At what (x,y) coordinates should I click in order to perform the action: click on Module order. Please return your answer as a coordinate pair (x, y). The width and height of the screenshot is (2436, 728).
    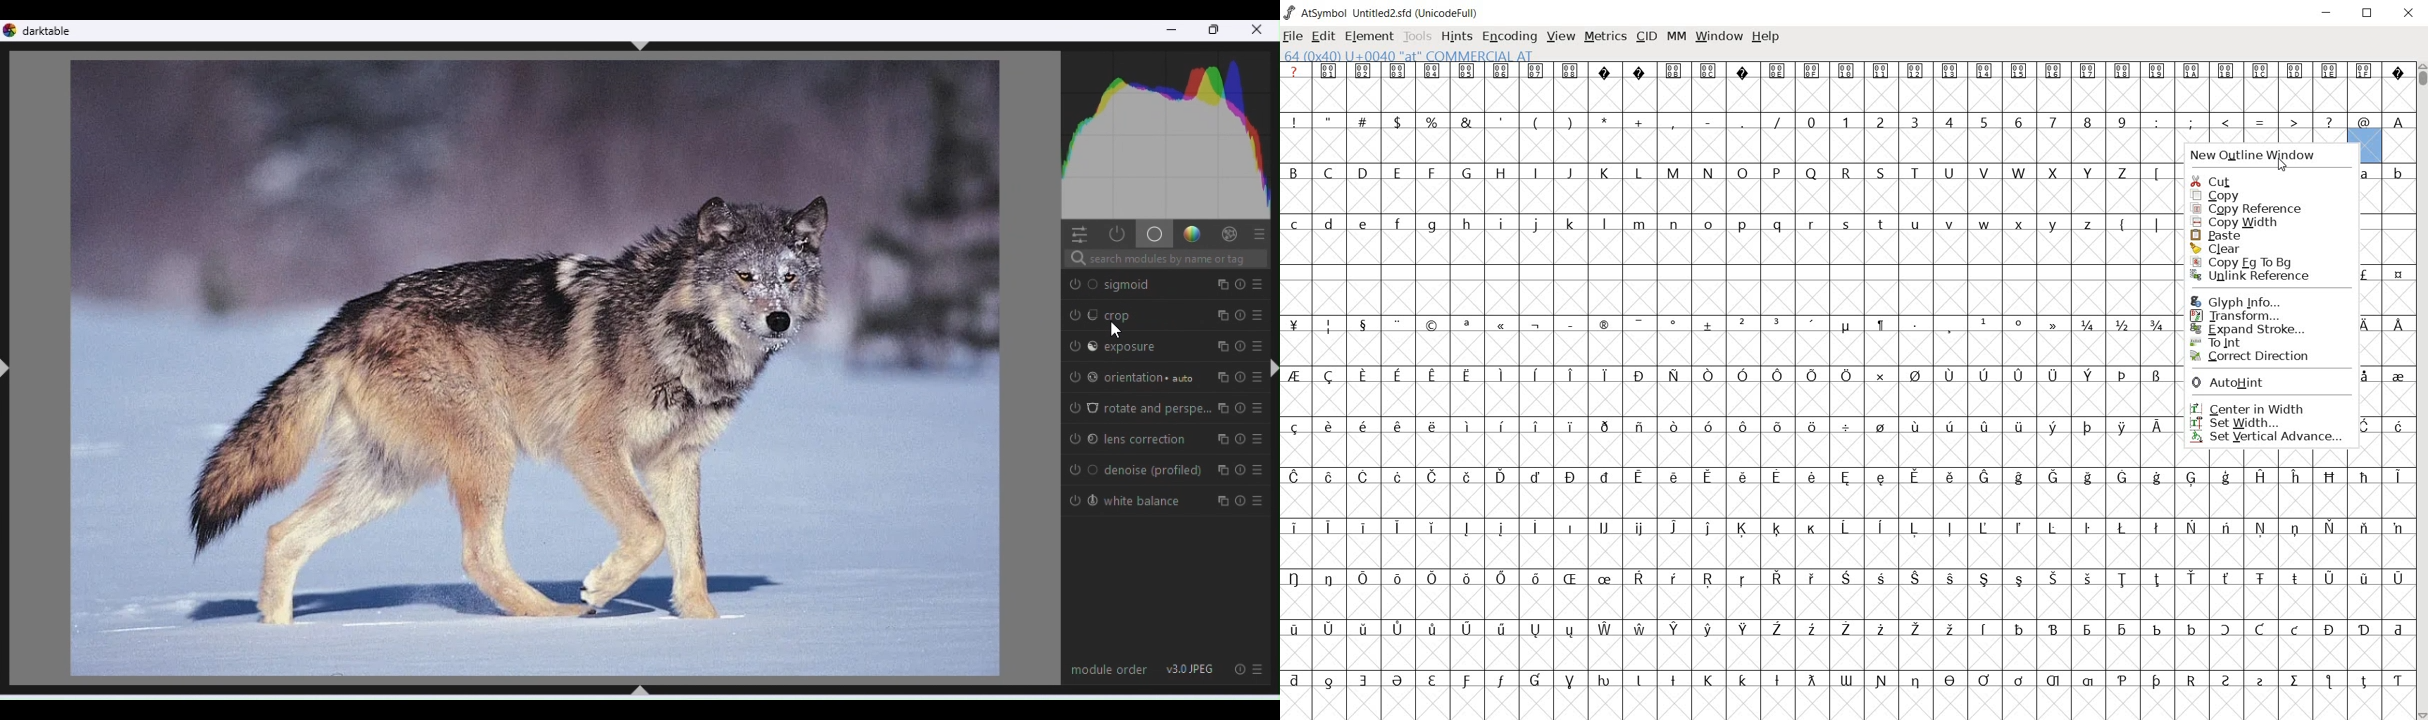
    Looking at the image, I should click on (1109, 668).